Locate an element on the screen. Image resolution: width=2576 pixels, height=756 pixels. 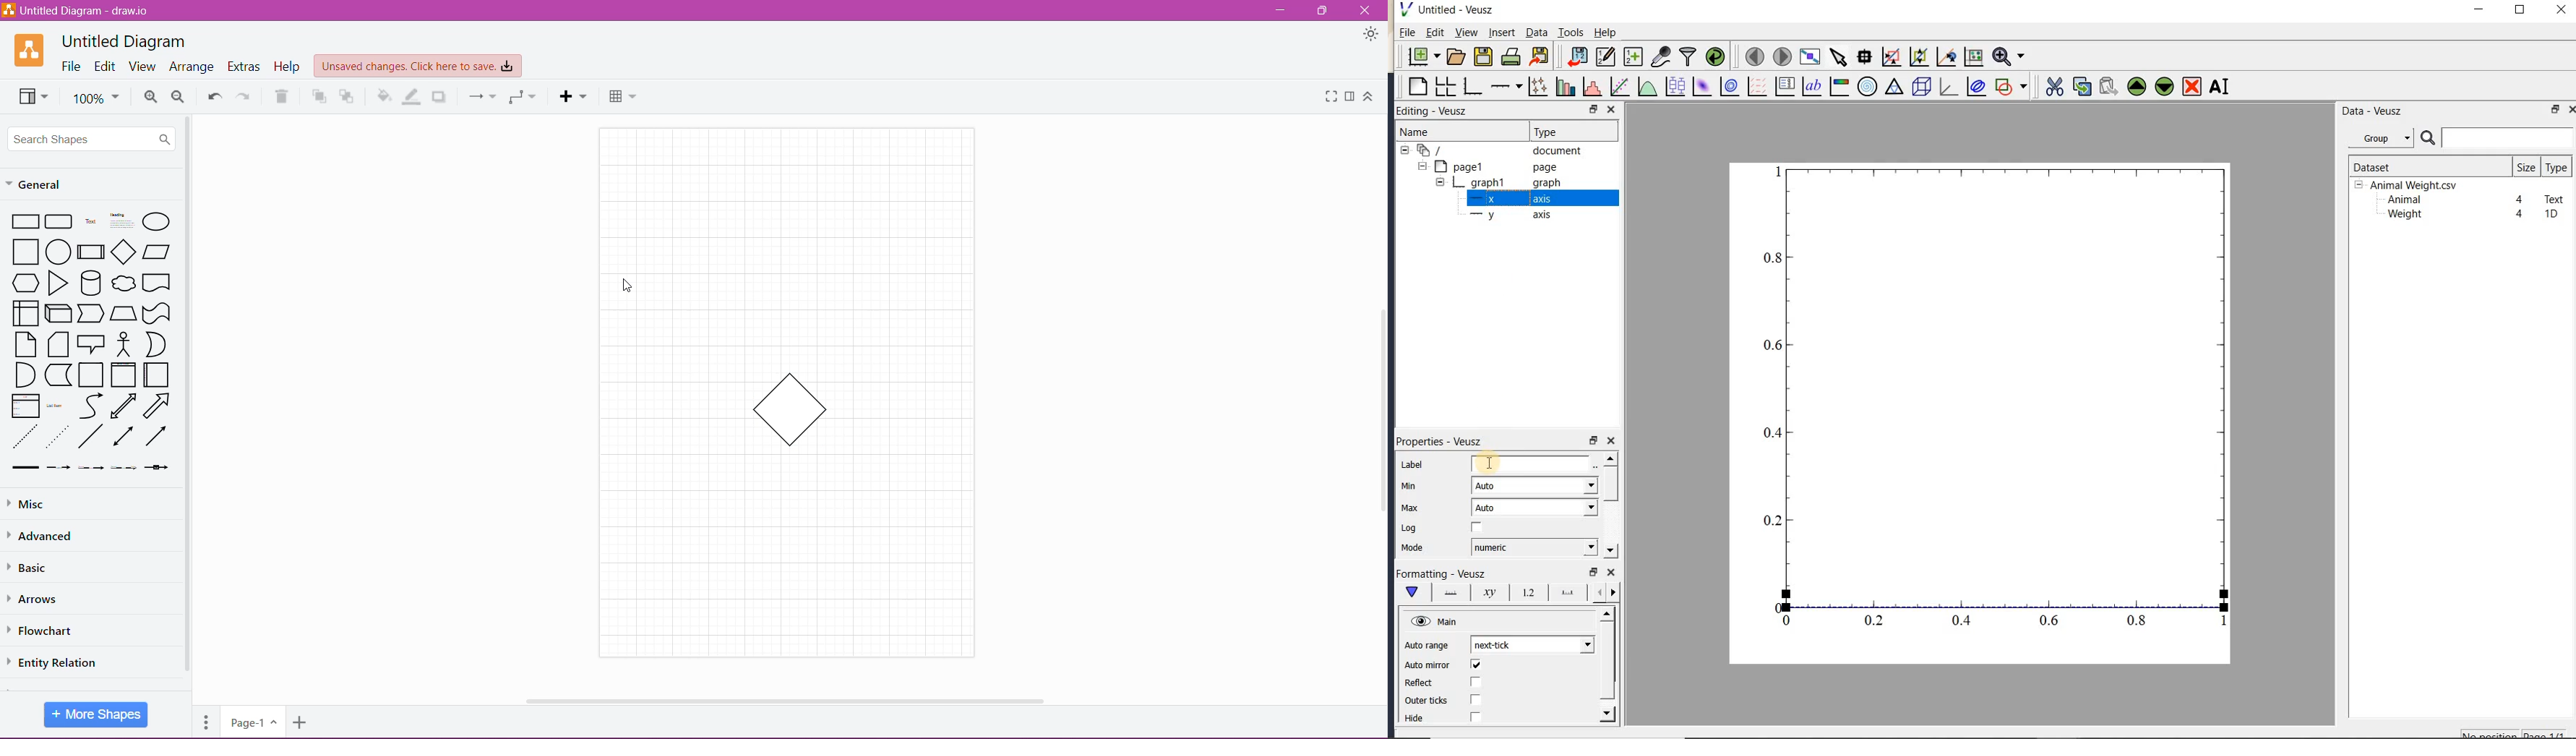
copy the selected widget is located at coordinates (2080, 86).